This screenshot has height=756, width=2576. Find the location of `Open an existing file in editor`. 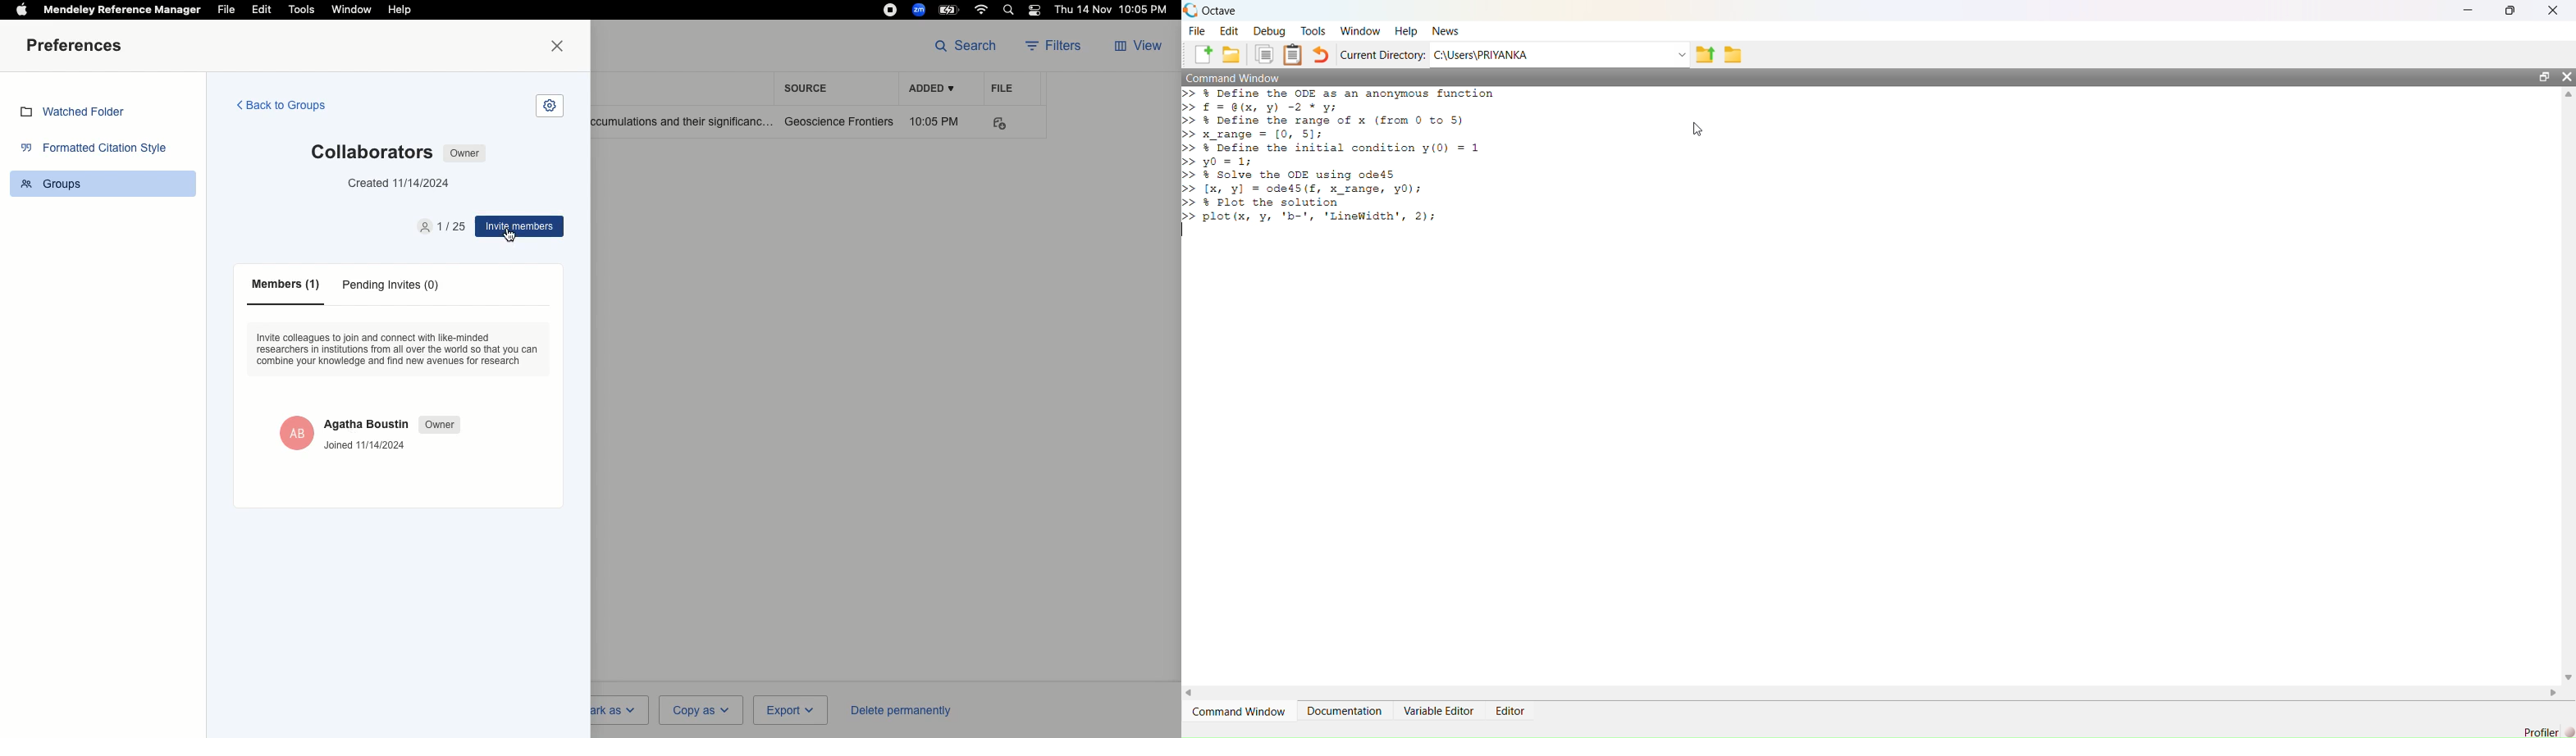

Open an existing file in editor is located at coordinates (1231, 54).